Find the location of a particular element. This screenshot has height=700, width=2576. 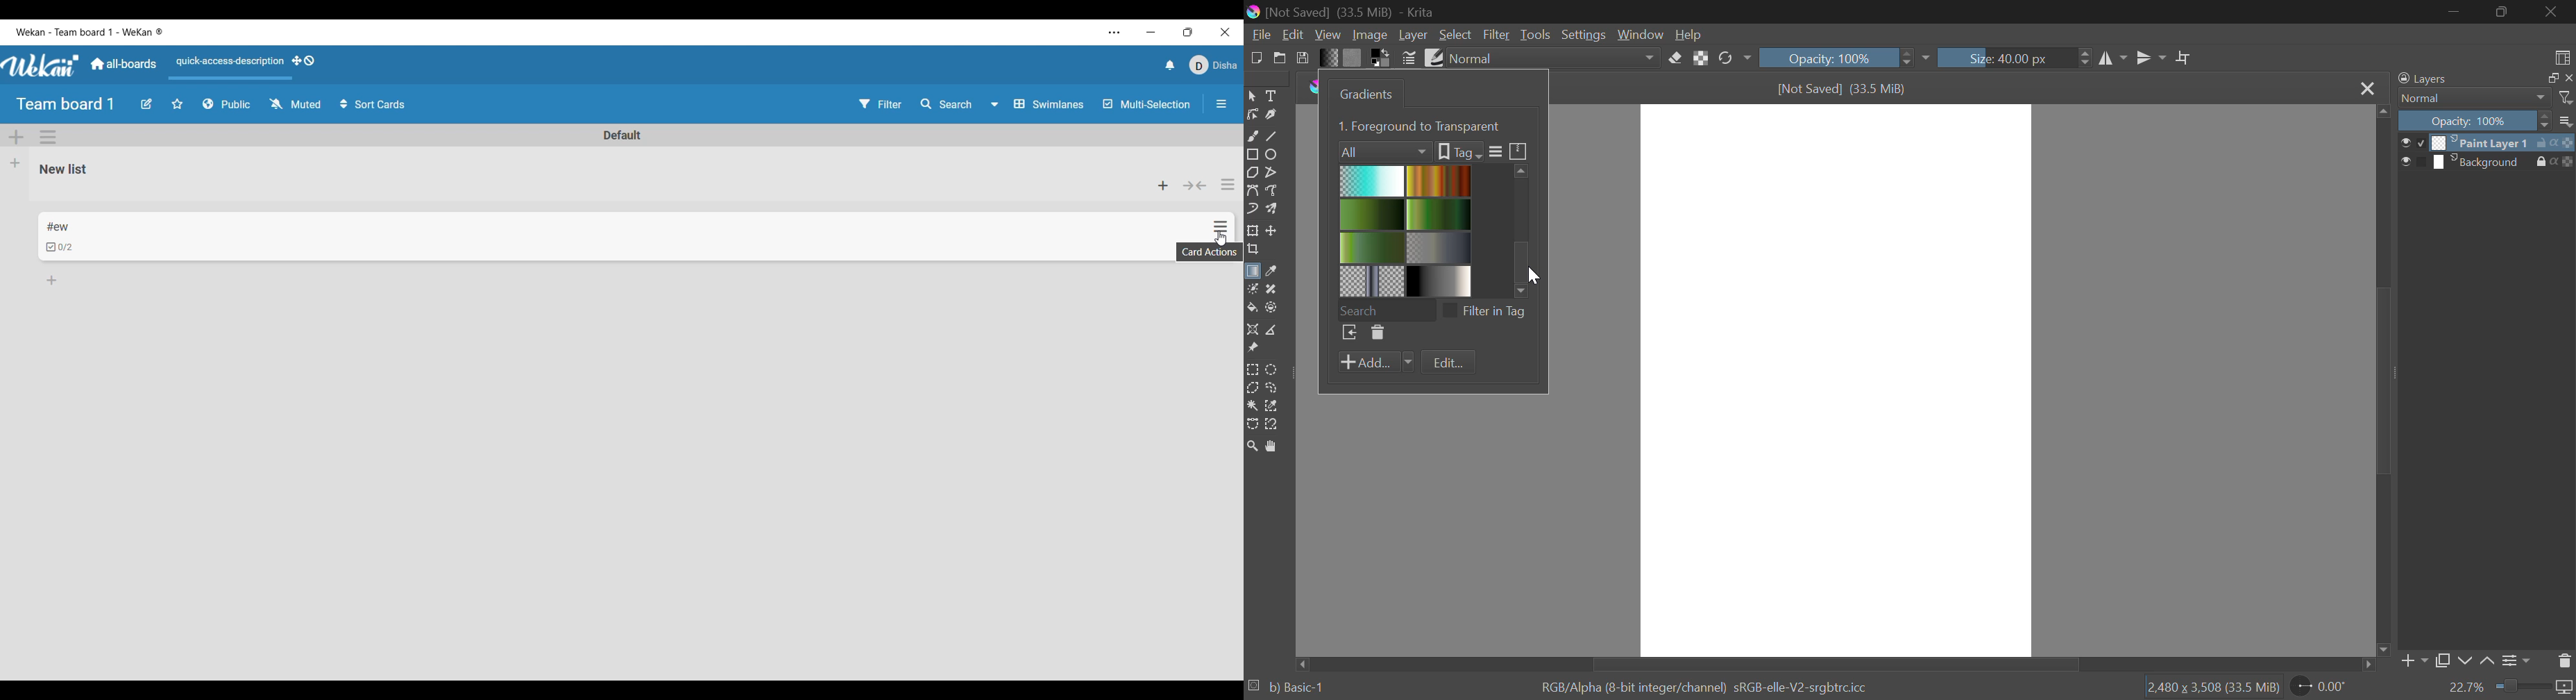

Gradient 3 is located at coordinates (1373, 214).